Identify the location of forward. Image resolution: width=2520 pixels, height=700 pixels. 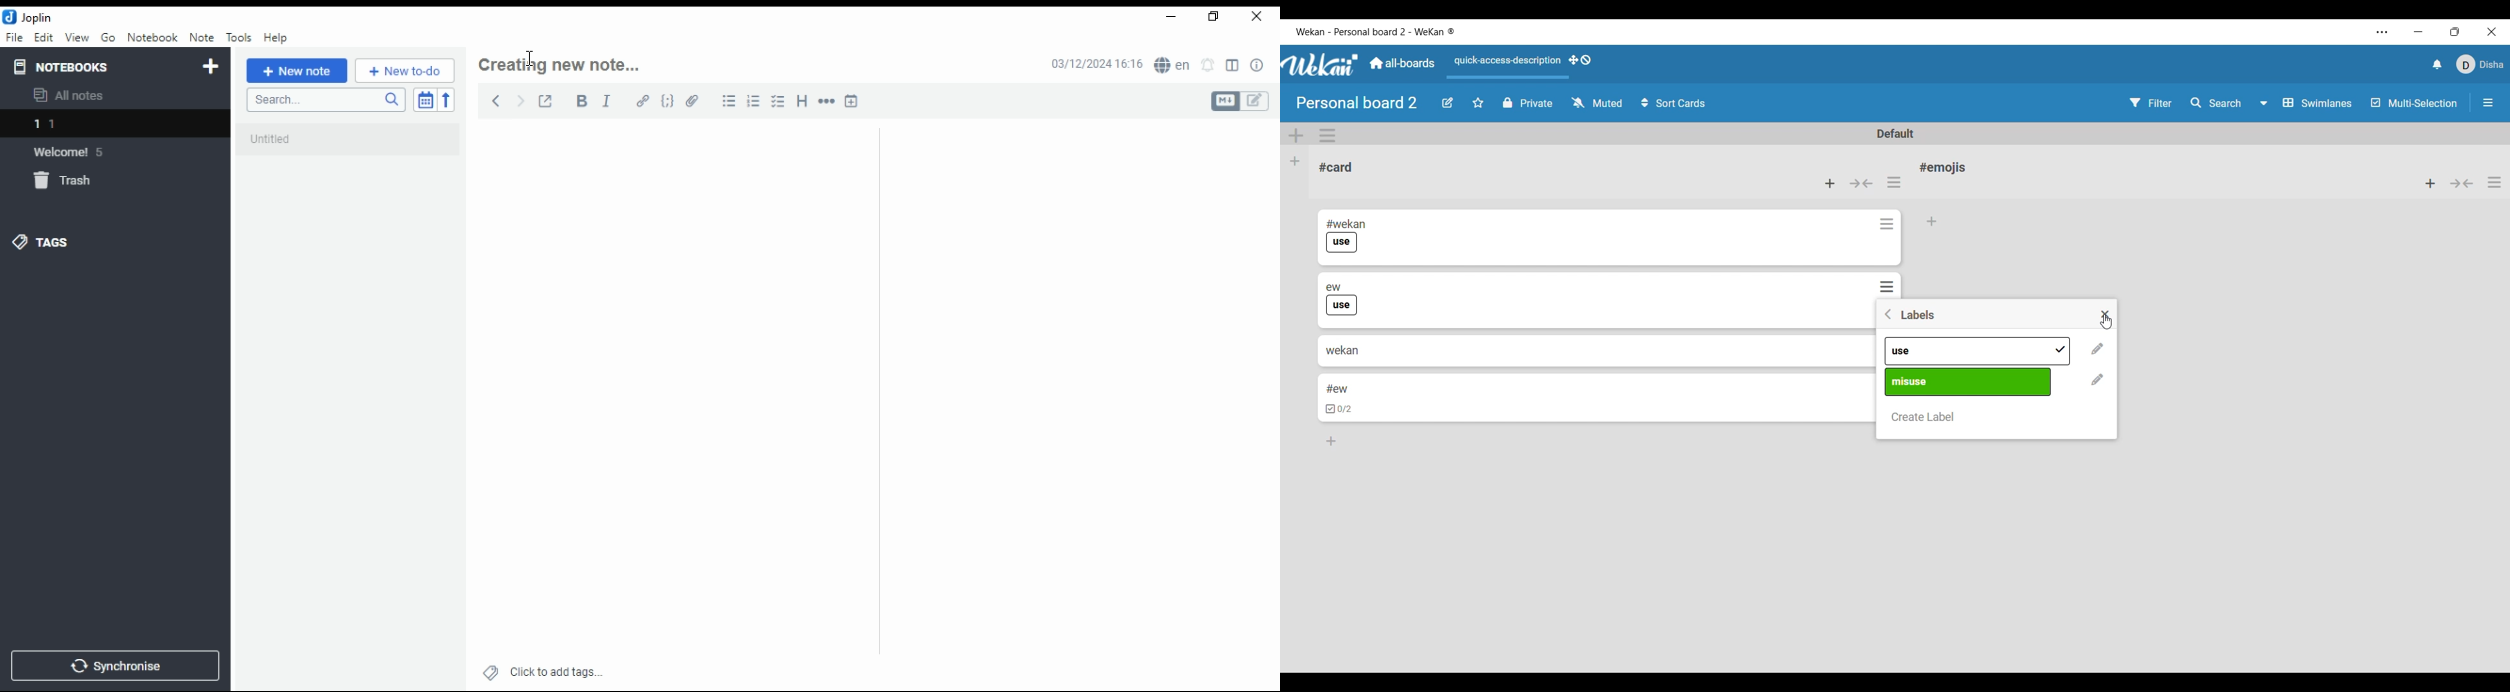
(520, 99).